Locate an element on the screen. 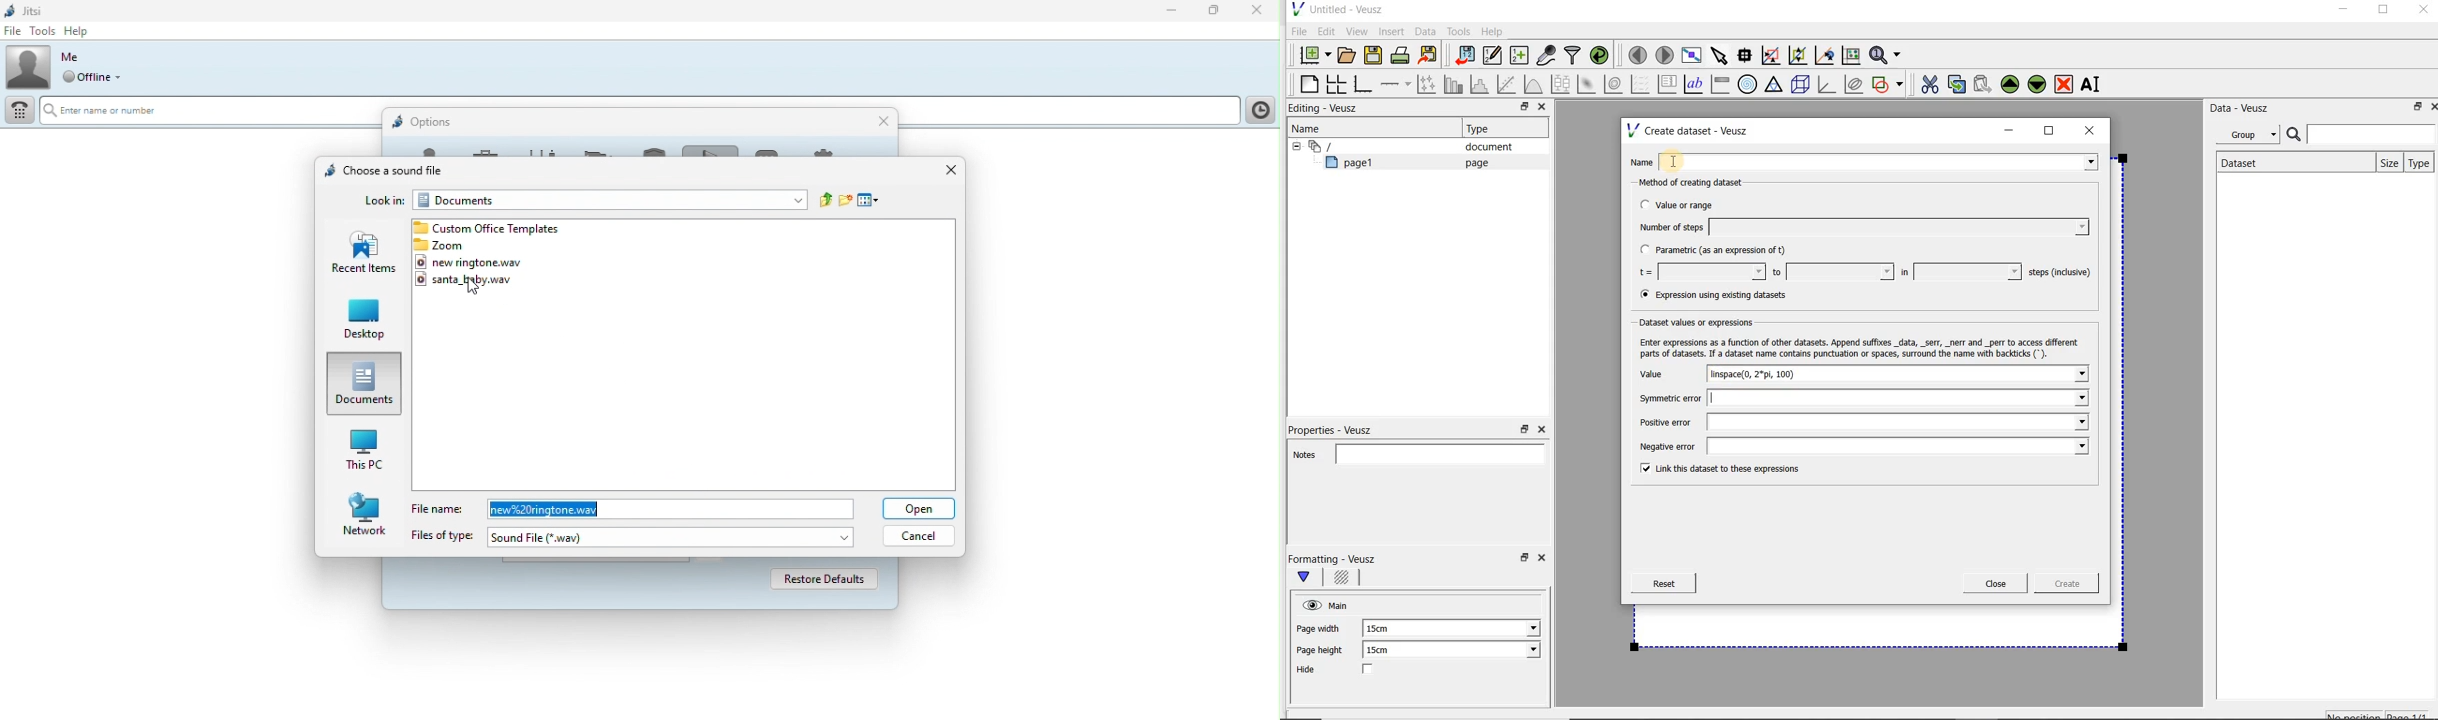 The image size is (2464, 728). file type is located at coordinates (671, 536).